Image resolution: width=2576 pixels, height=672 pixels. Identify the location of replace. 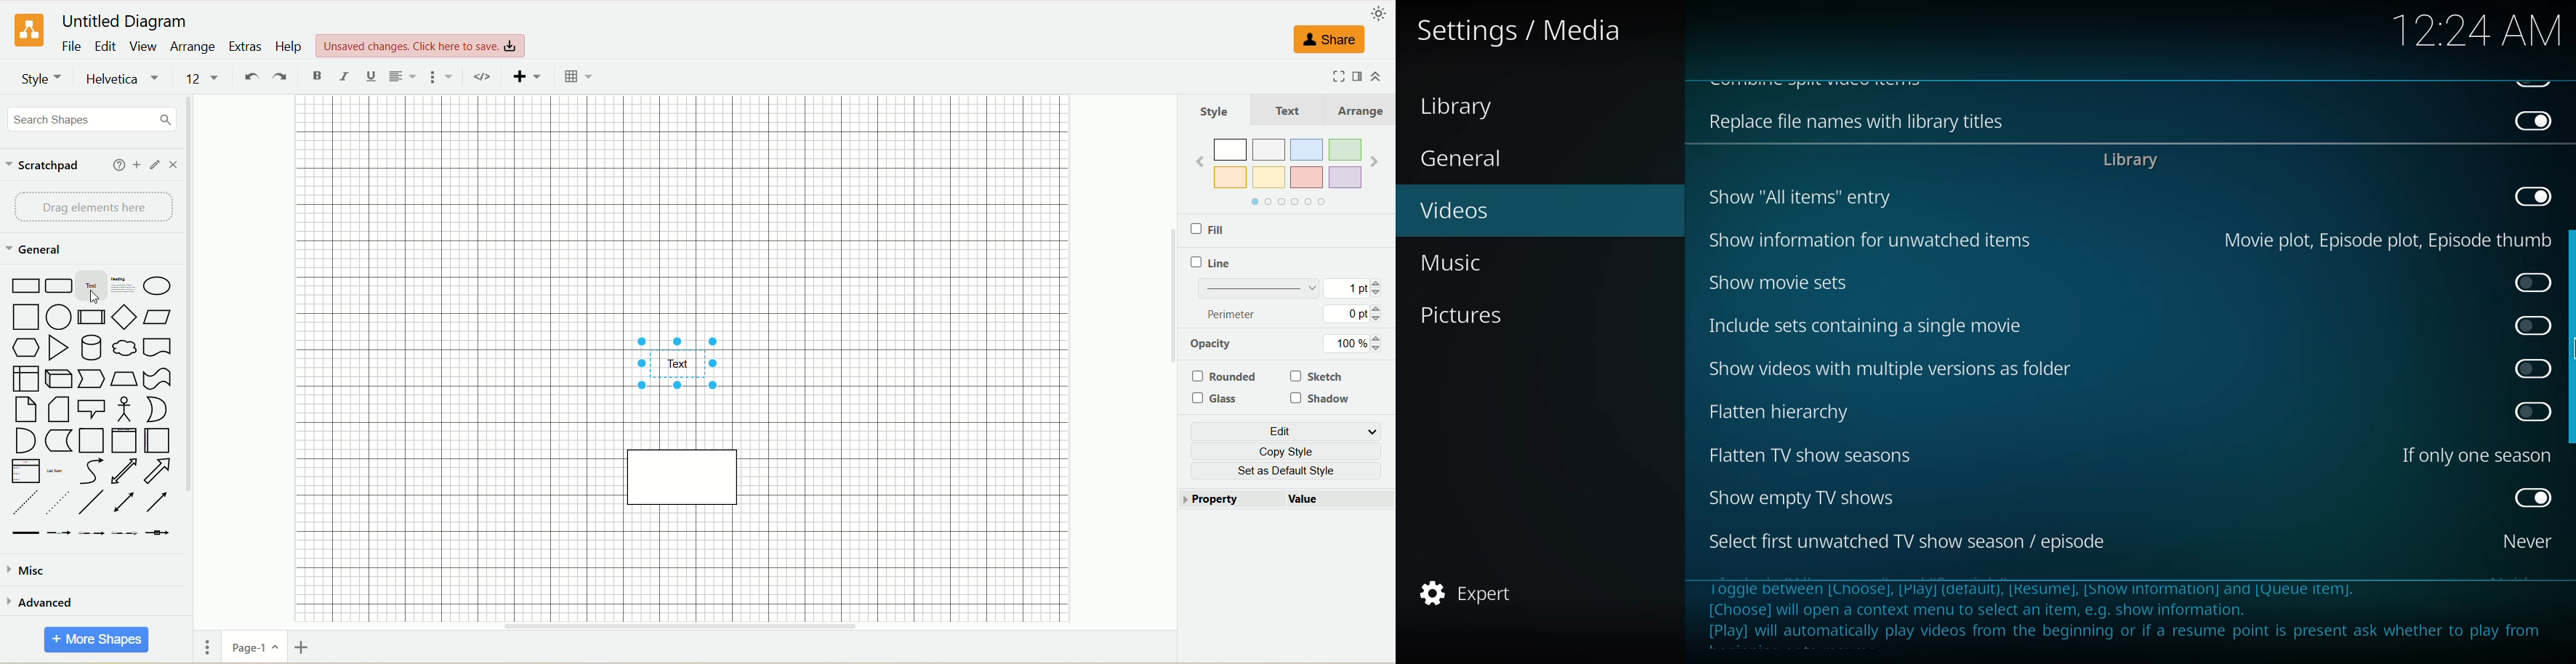
(1850, 124).